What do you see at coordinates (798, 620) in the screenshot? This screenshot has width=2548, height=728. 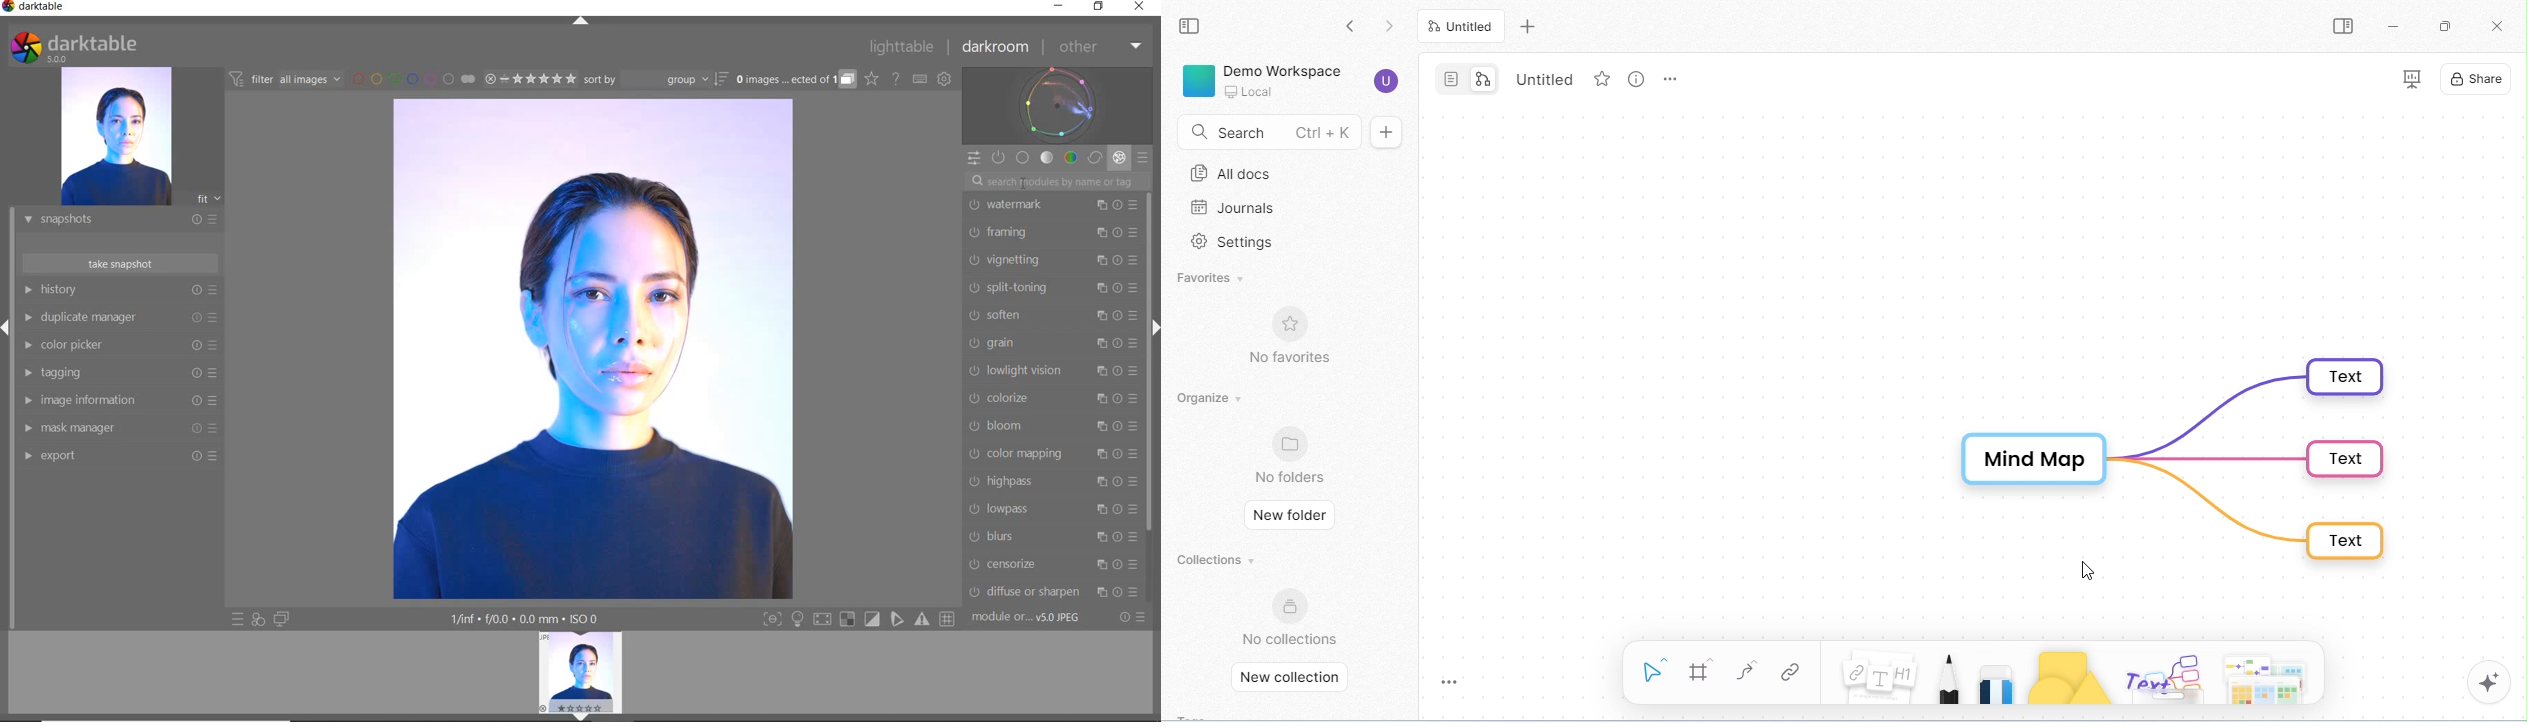 I see `Button` at bounding box center [798, 620].